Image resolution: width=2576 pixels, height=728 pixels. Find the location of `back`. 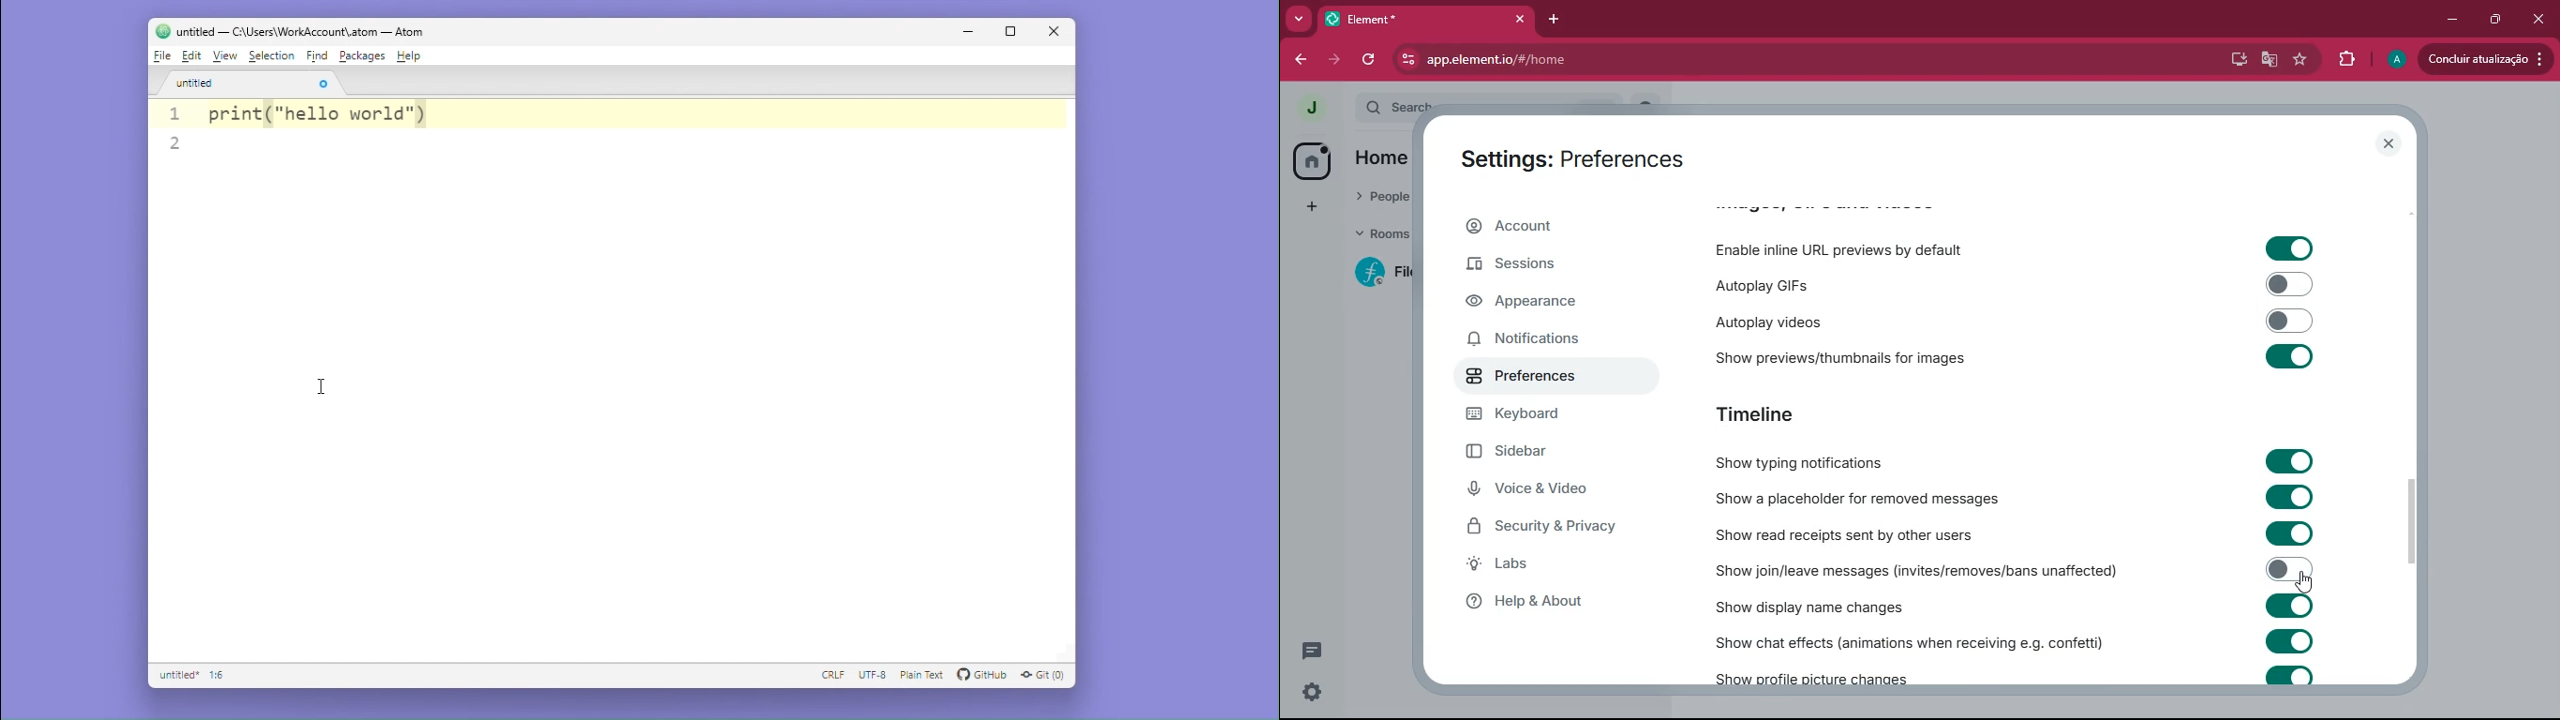

back is located at coordinates (1295, 61).